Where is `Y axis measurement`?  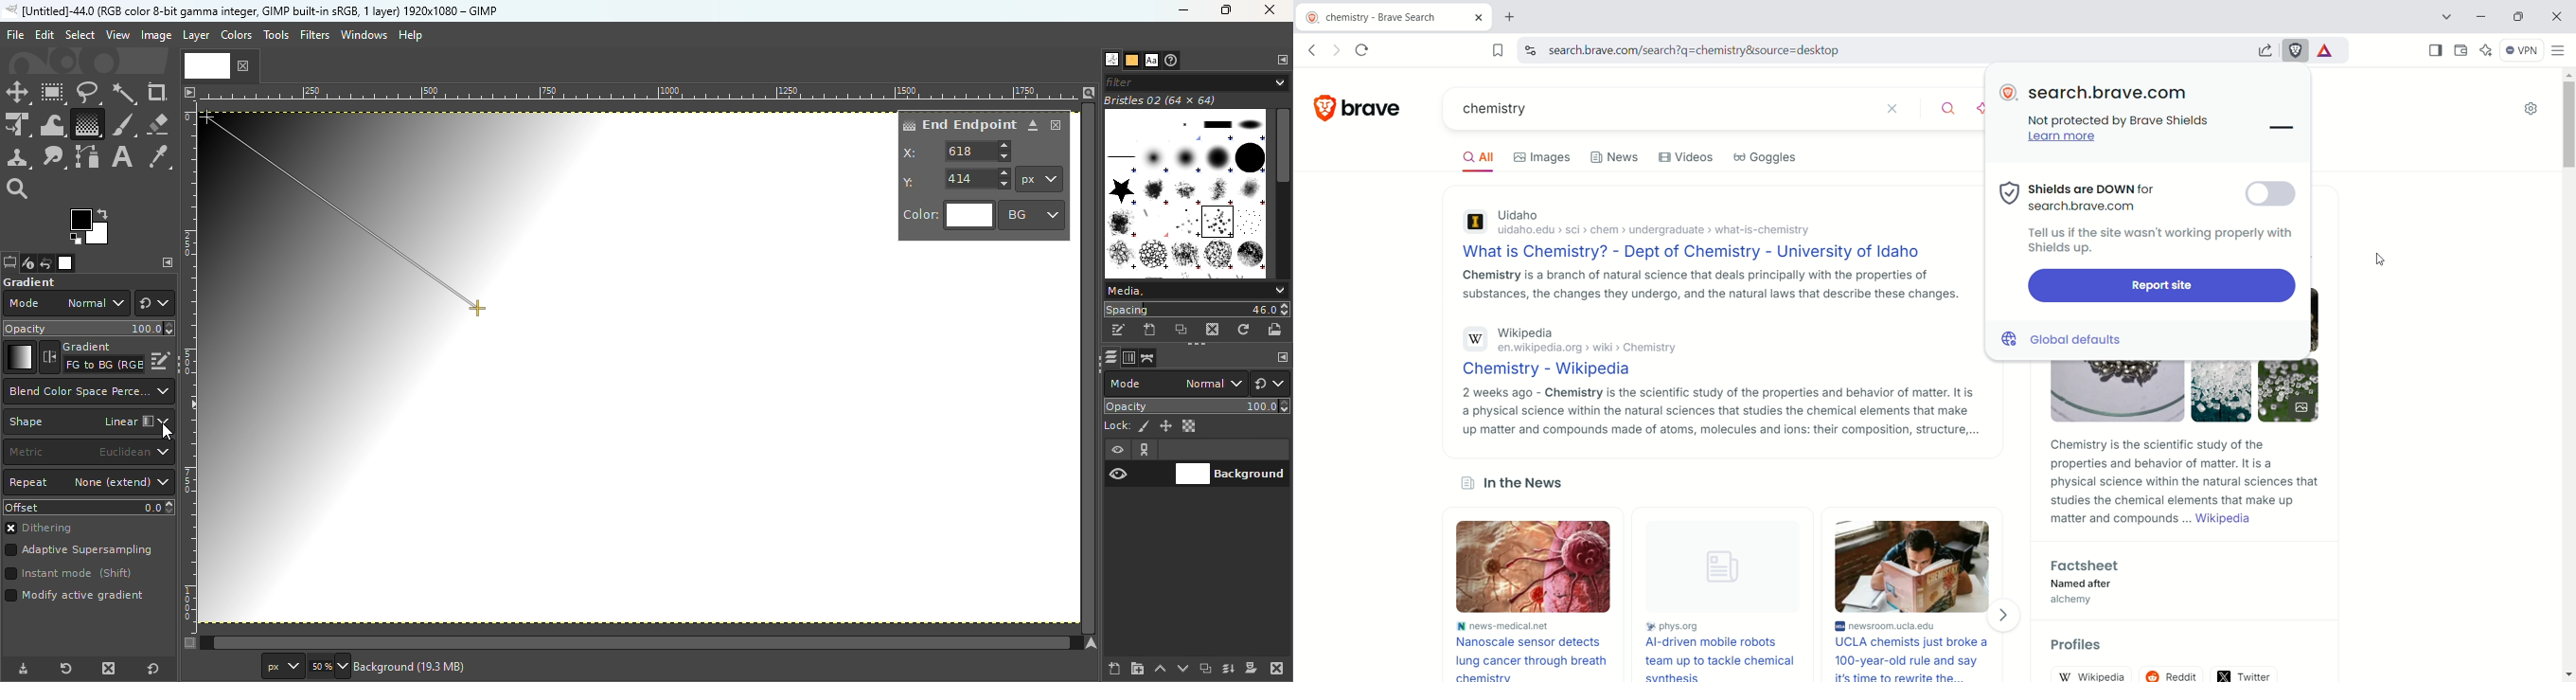
Y axis measurement is located at coordinates (957, 177).